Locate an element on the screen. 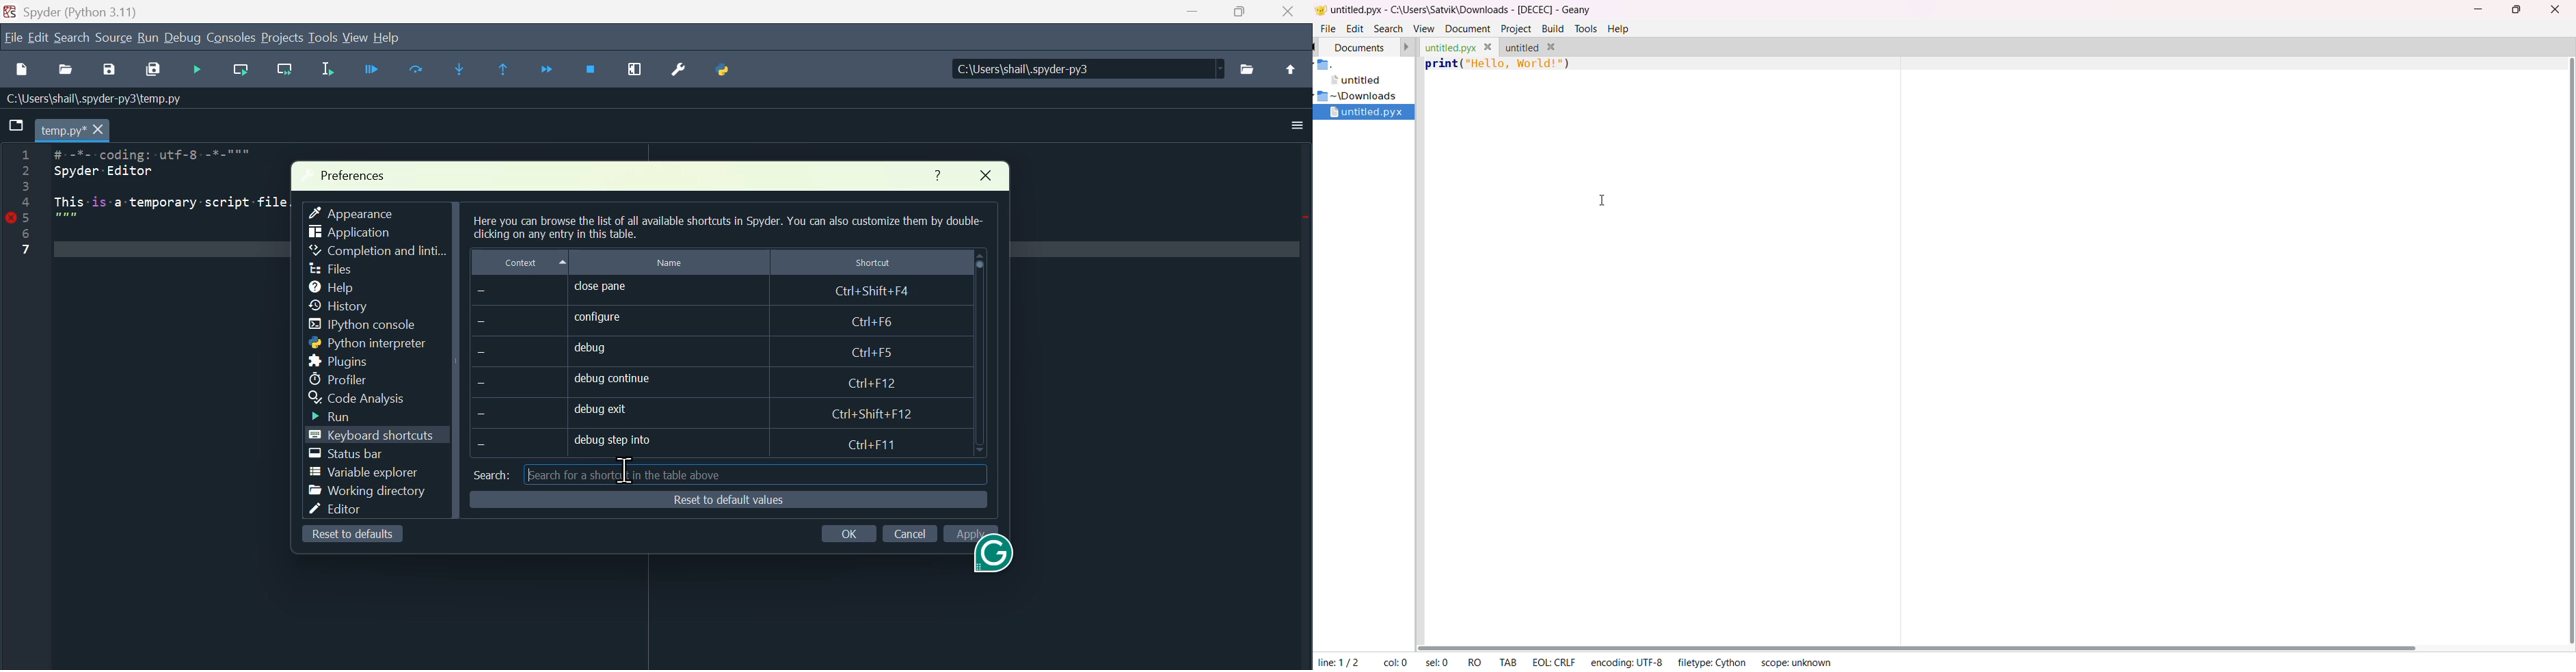  Code area is located at coordinates (2079, 349).